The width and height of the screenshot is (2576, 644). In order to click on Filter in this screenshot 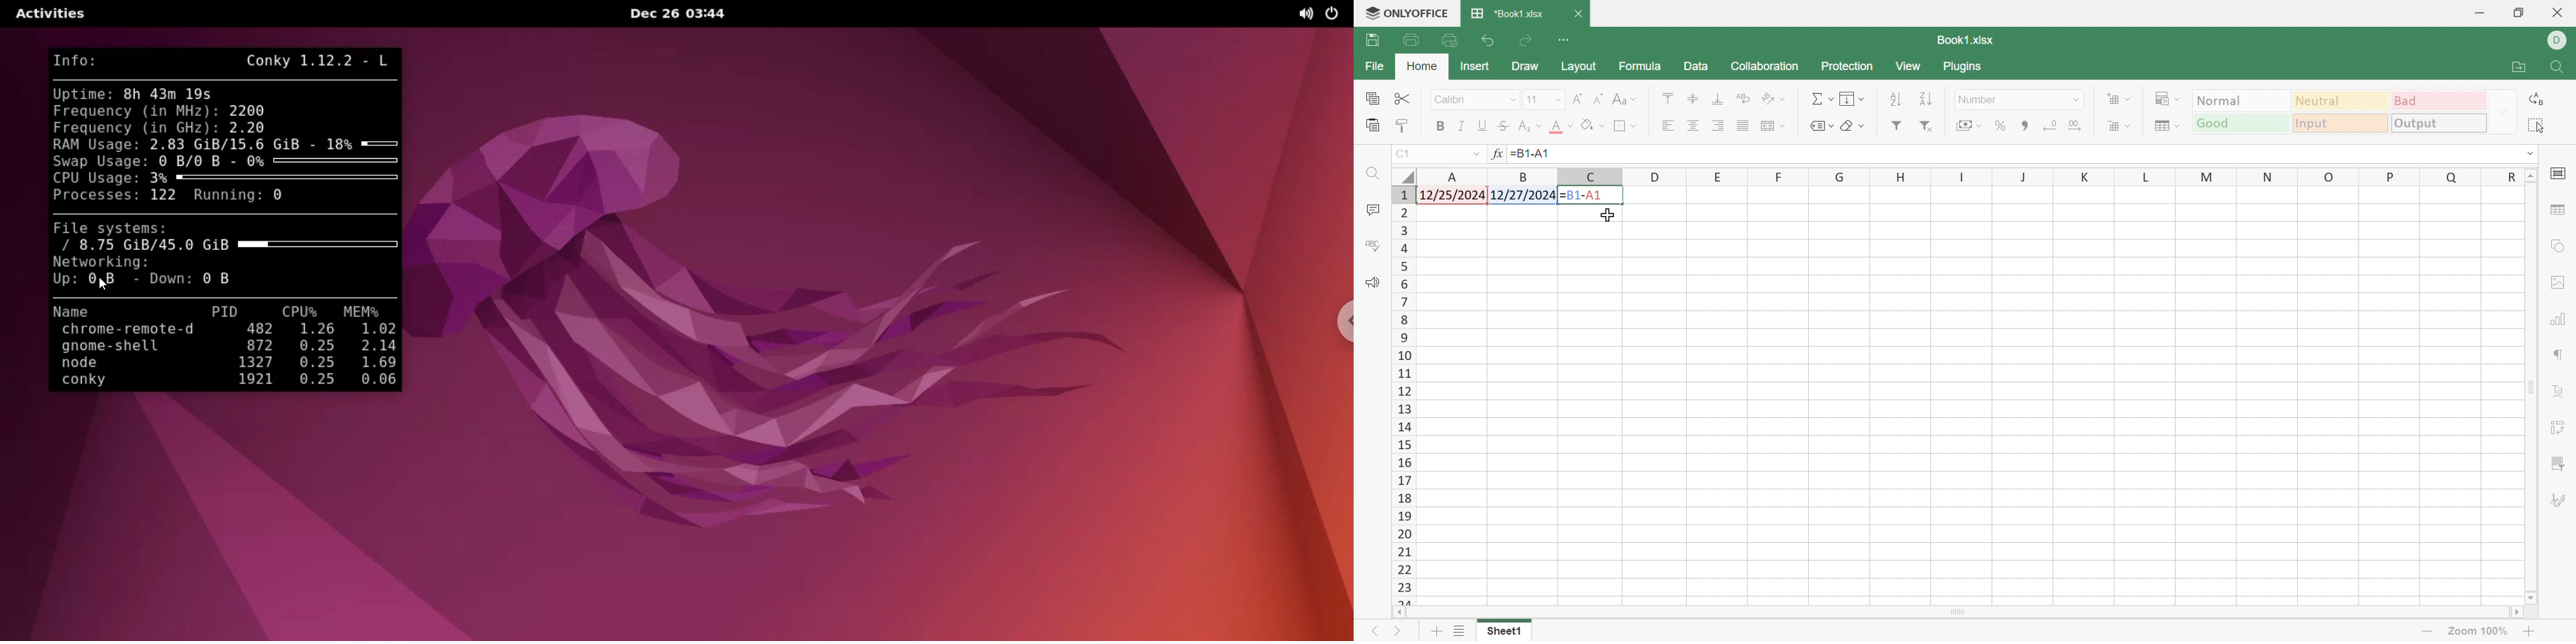, I will do `click(1898, 126)`.